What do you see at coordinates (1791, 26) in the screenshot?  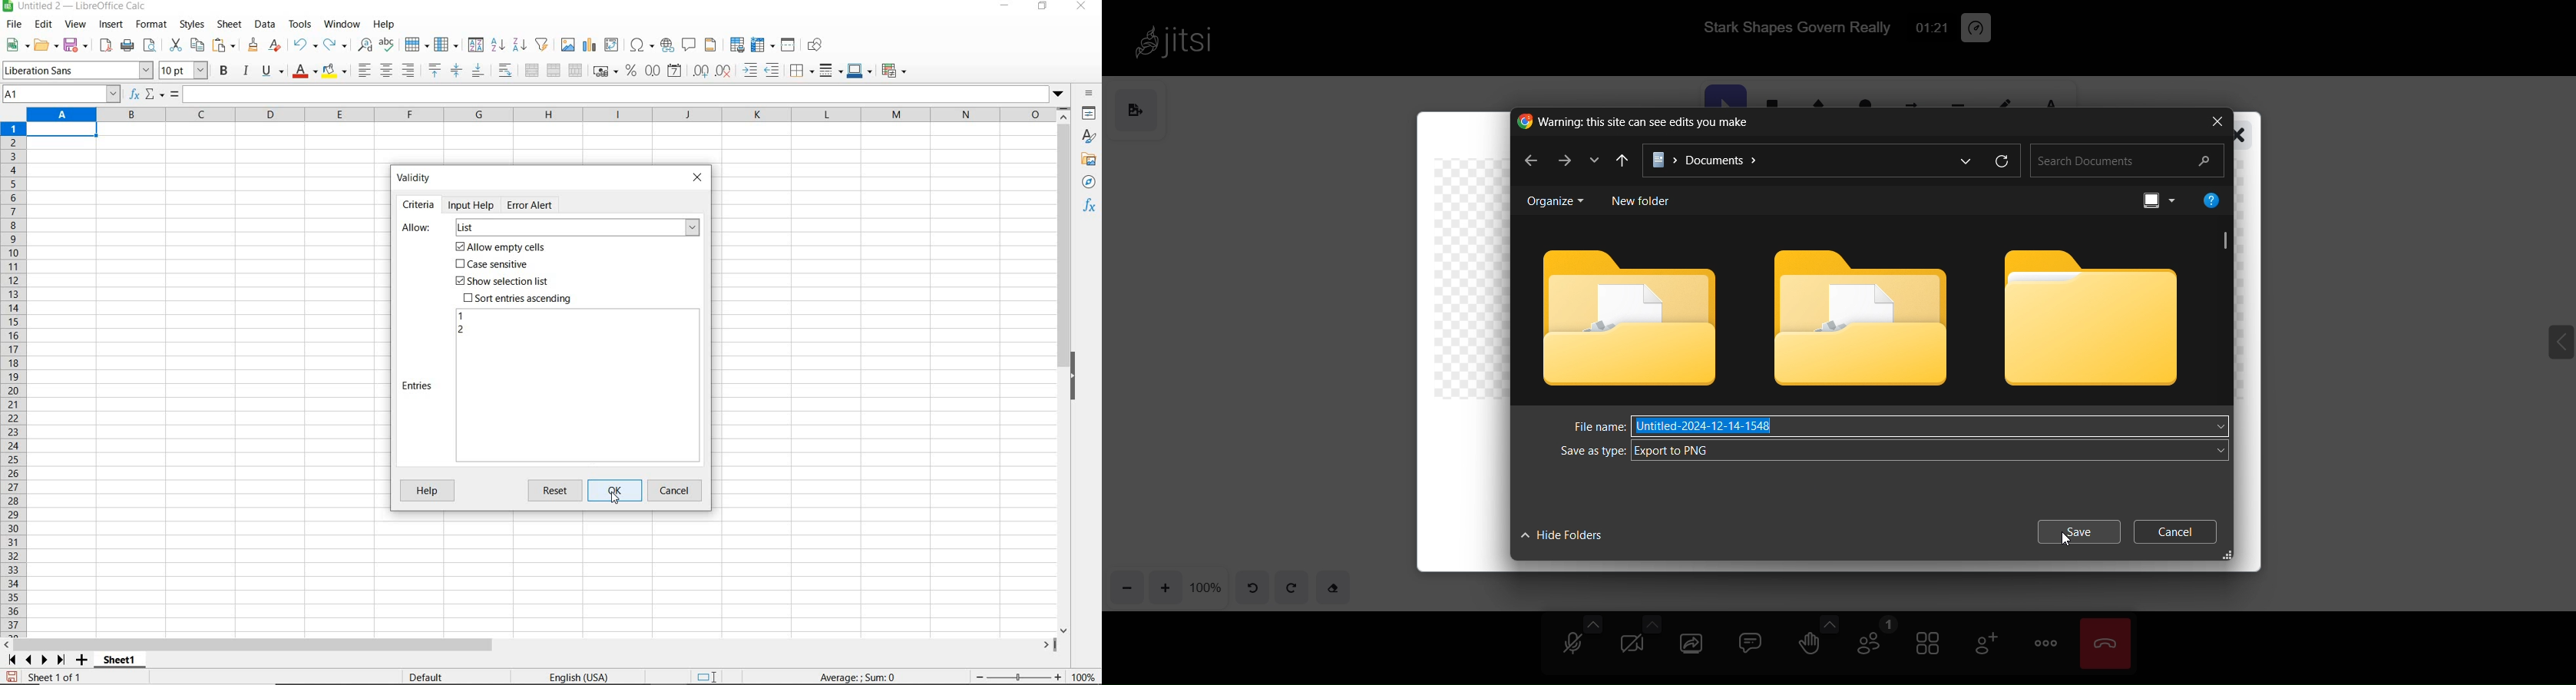 I see `Stark Shapes Govern Really` at bounding box center [1791, 26].